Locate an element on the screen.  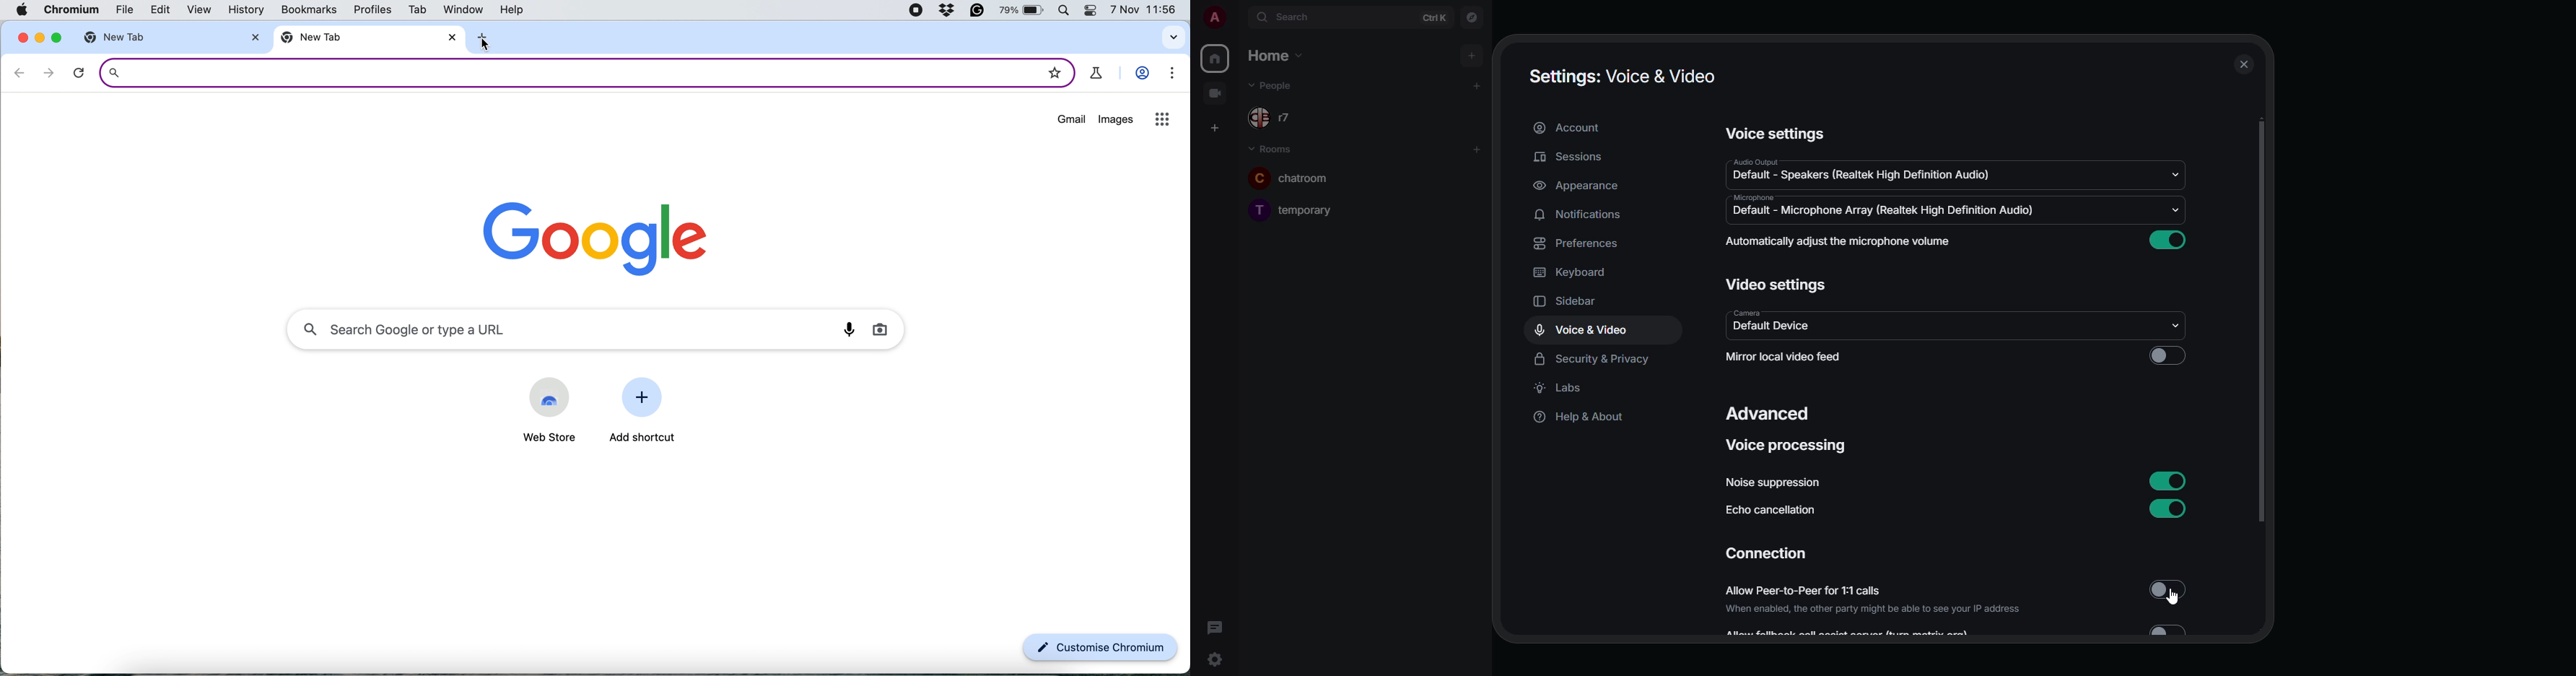
threads is located at coordinates (1213, 626).